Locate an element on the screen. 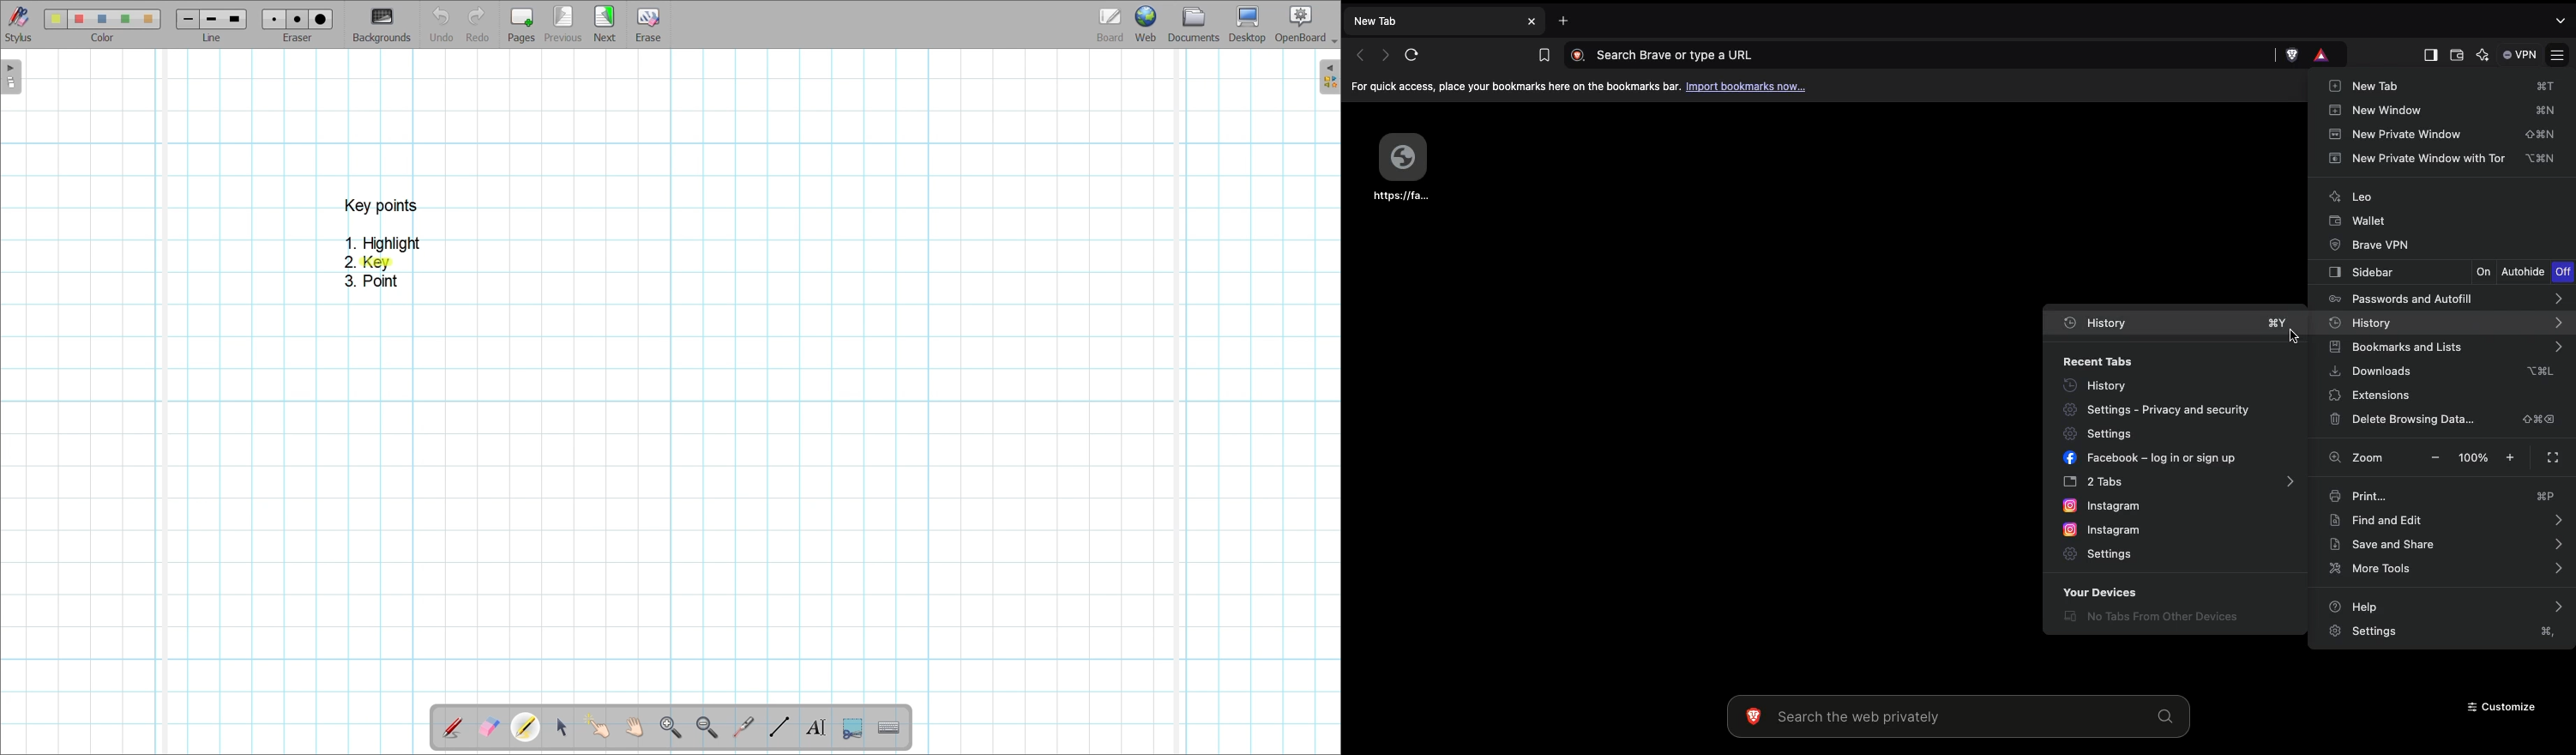  2.  is located at coordinates (347, 263).